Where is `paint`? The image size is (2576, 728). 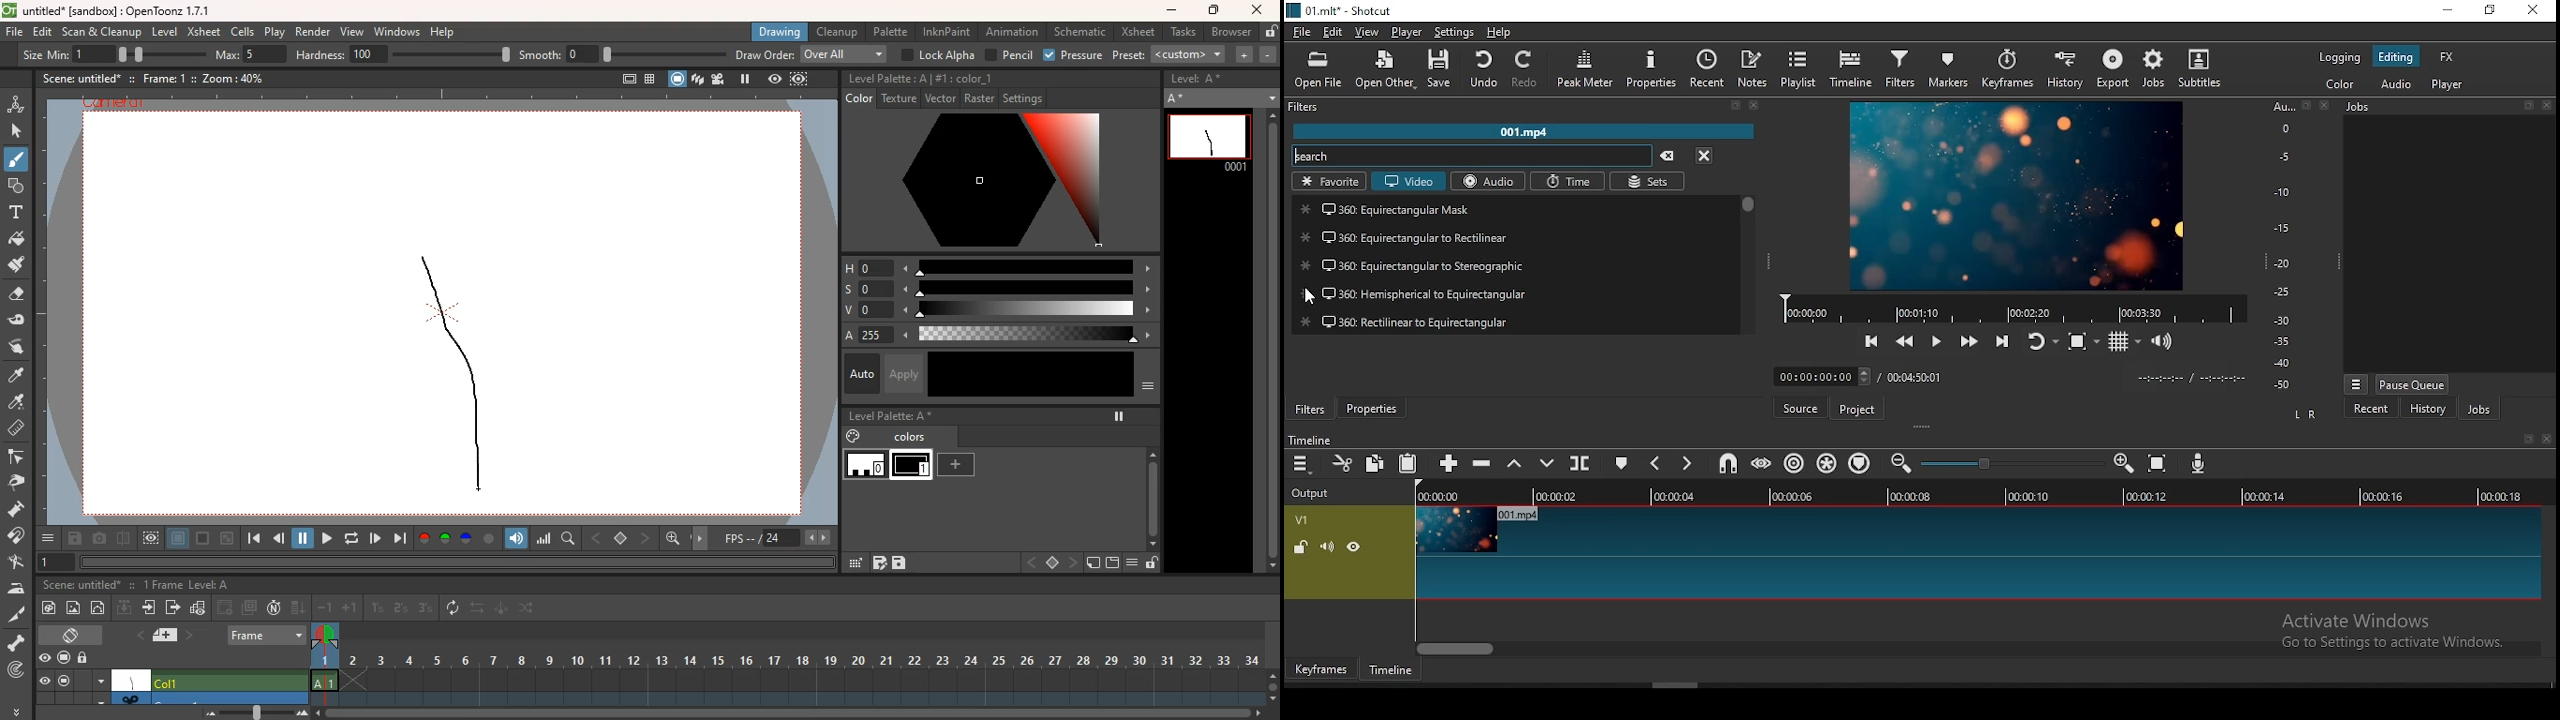
paint is located at coordinates (17, 376).